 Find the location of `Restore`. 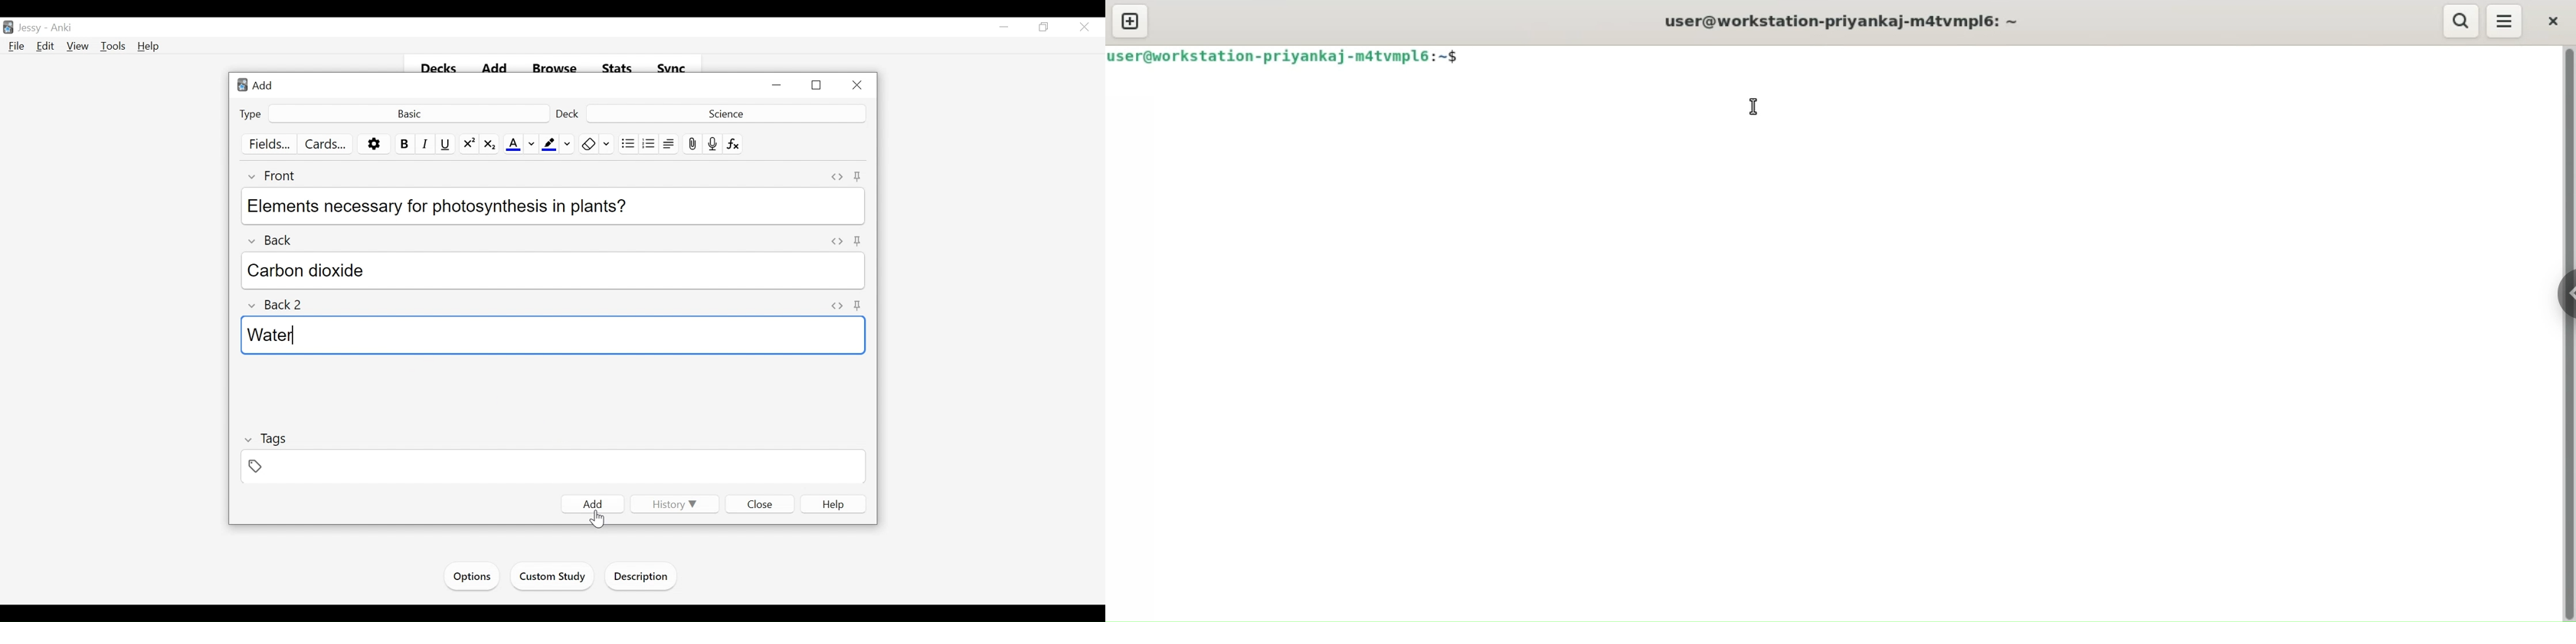

Restore is located at coordinates (1043, 28).